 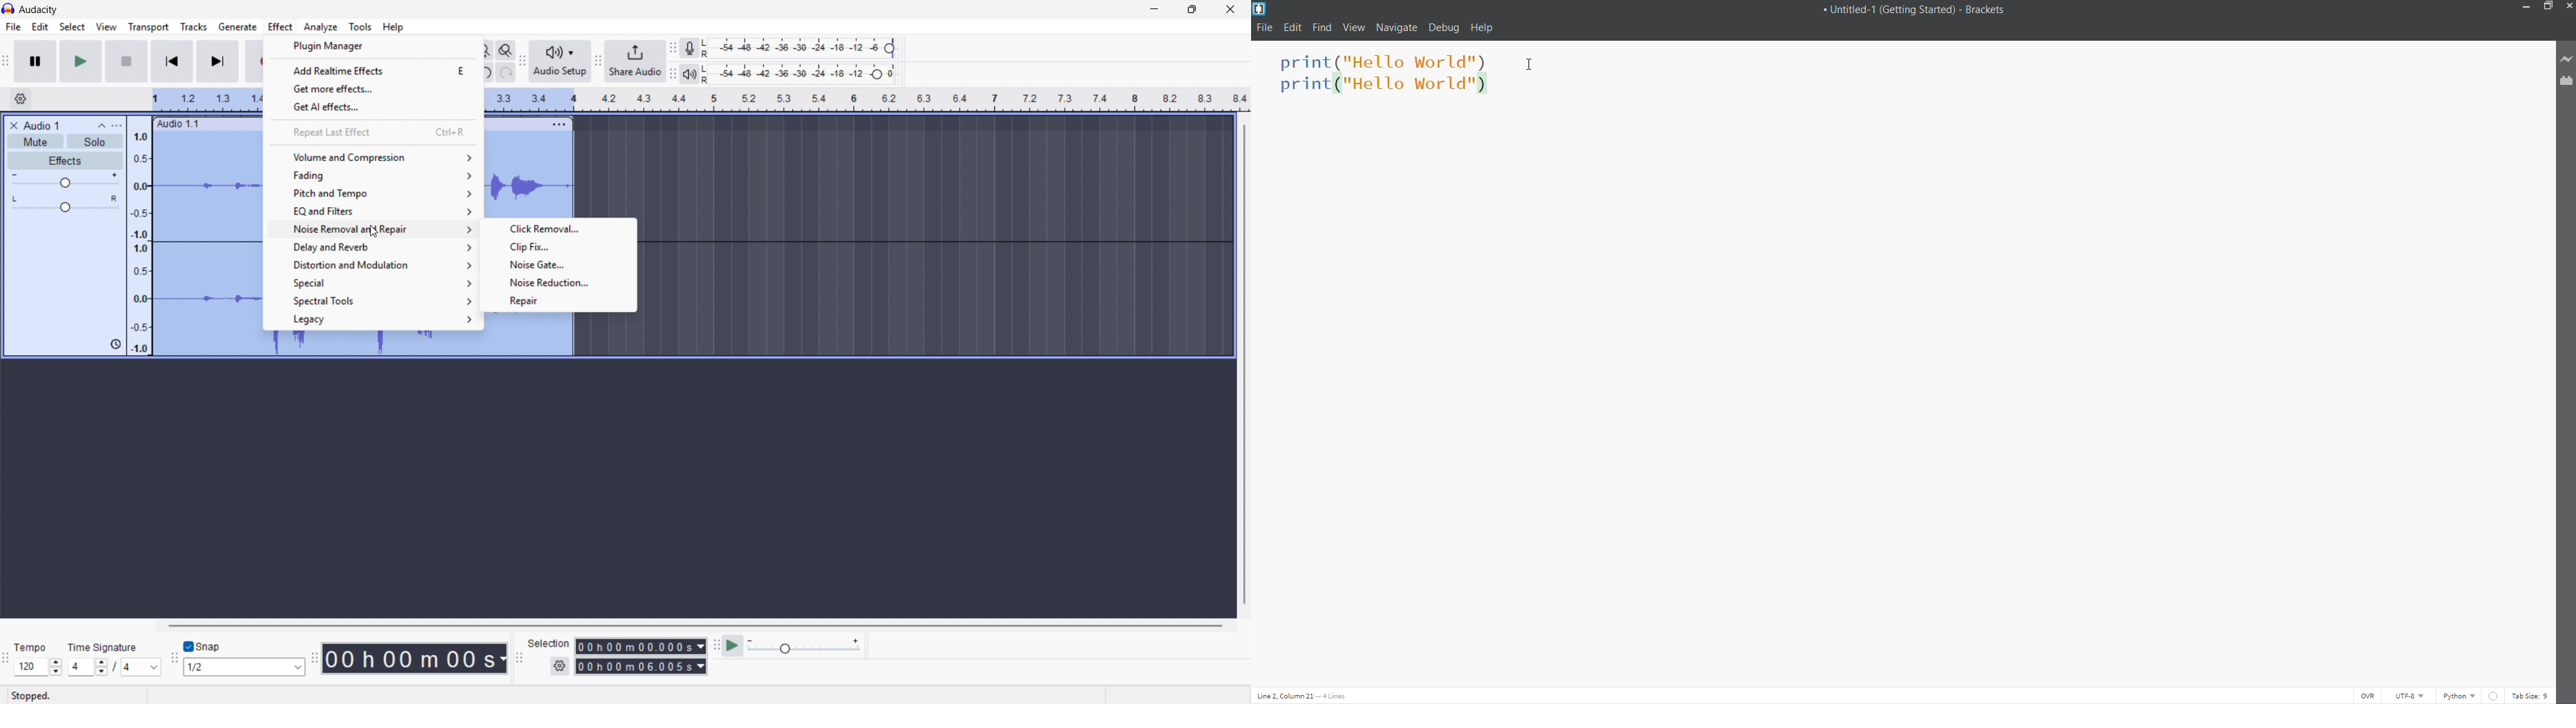 I want to click on Distortion and modulation, so click(x=372, y=266).